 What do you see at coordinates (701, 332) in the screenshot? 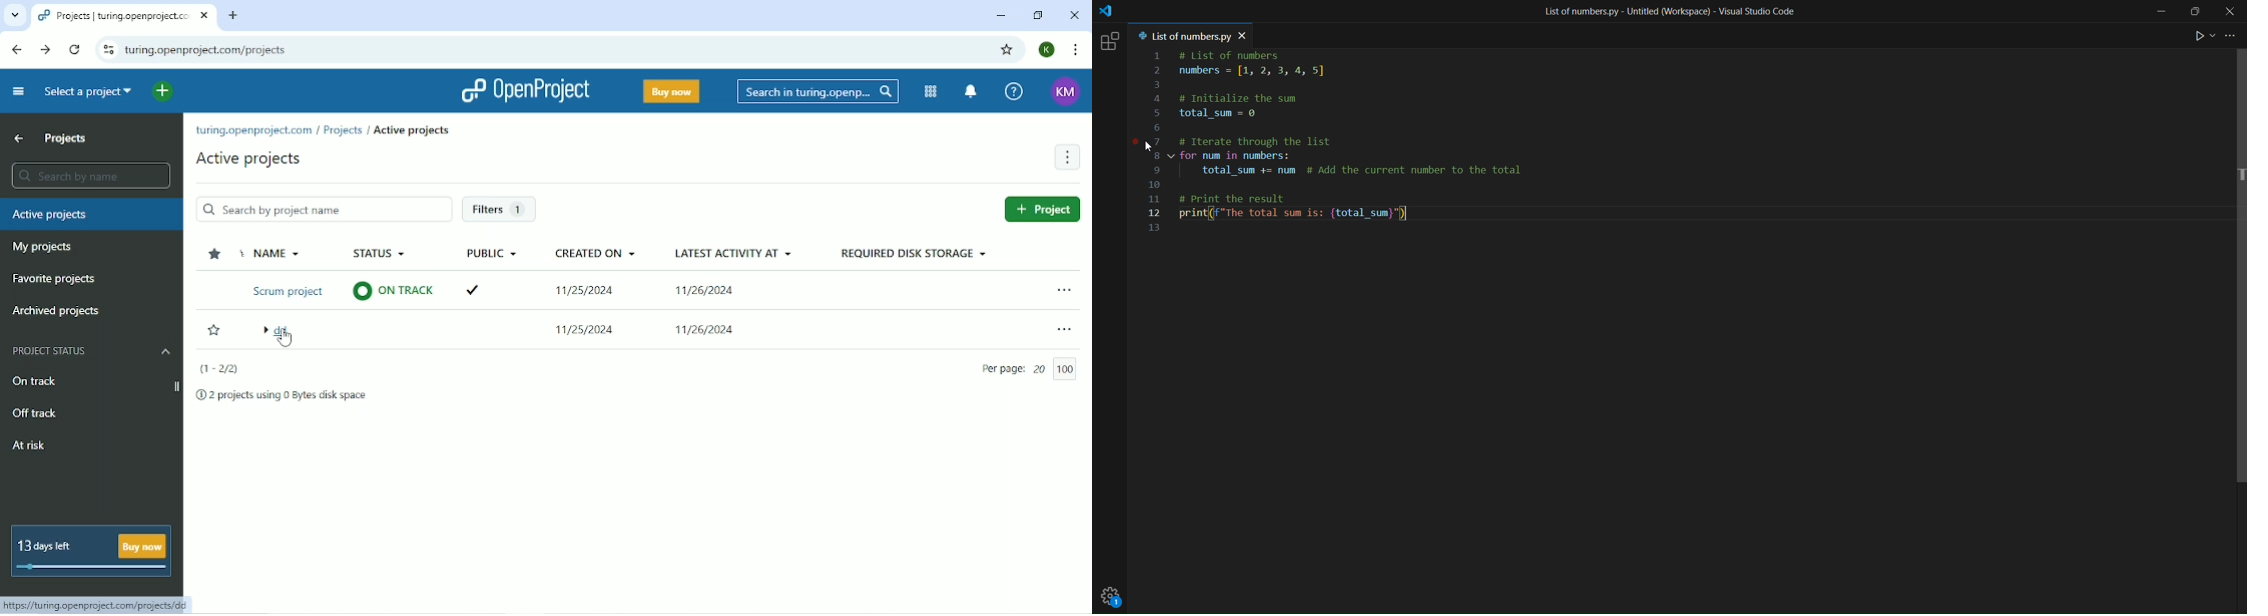
I see `11/25/2024` at bounding box center [701, 332].